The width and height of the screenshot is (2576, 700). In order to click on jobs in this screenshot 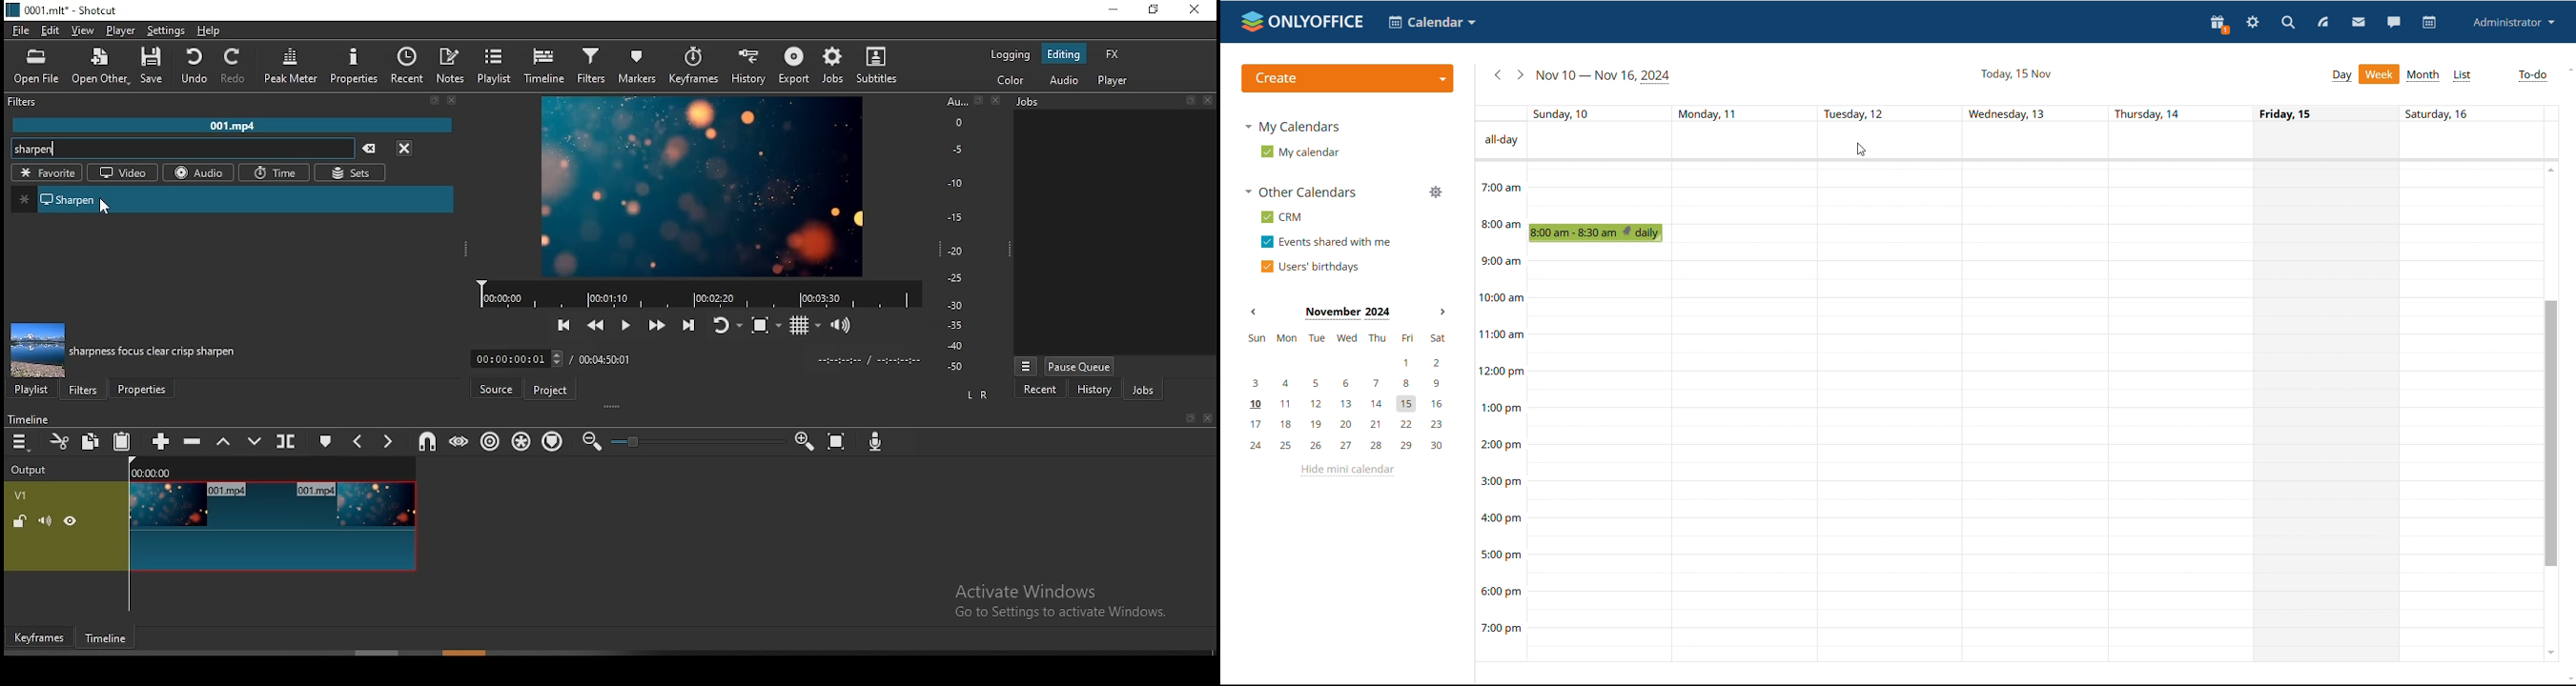, I will do `click(832, 69)`.